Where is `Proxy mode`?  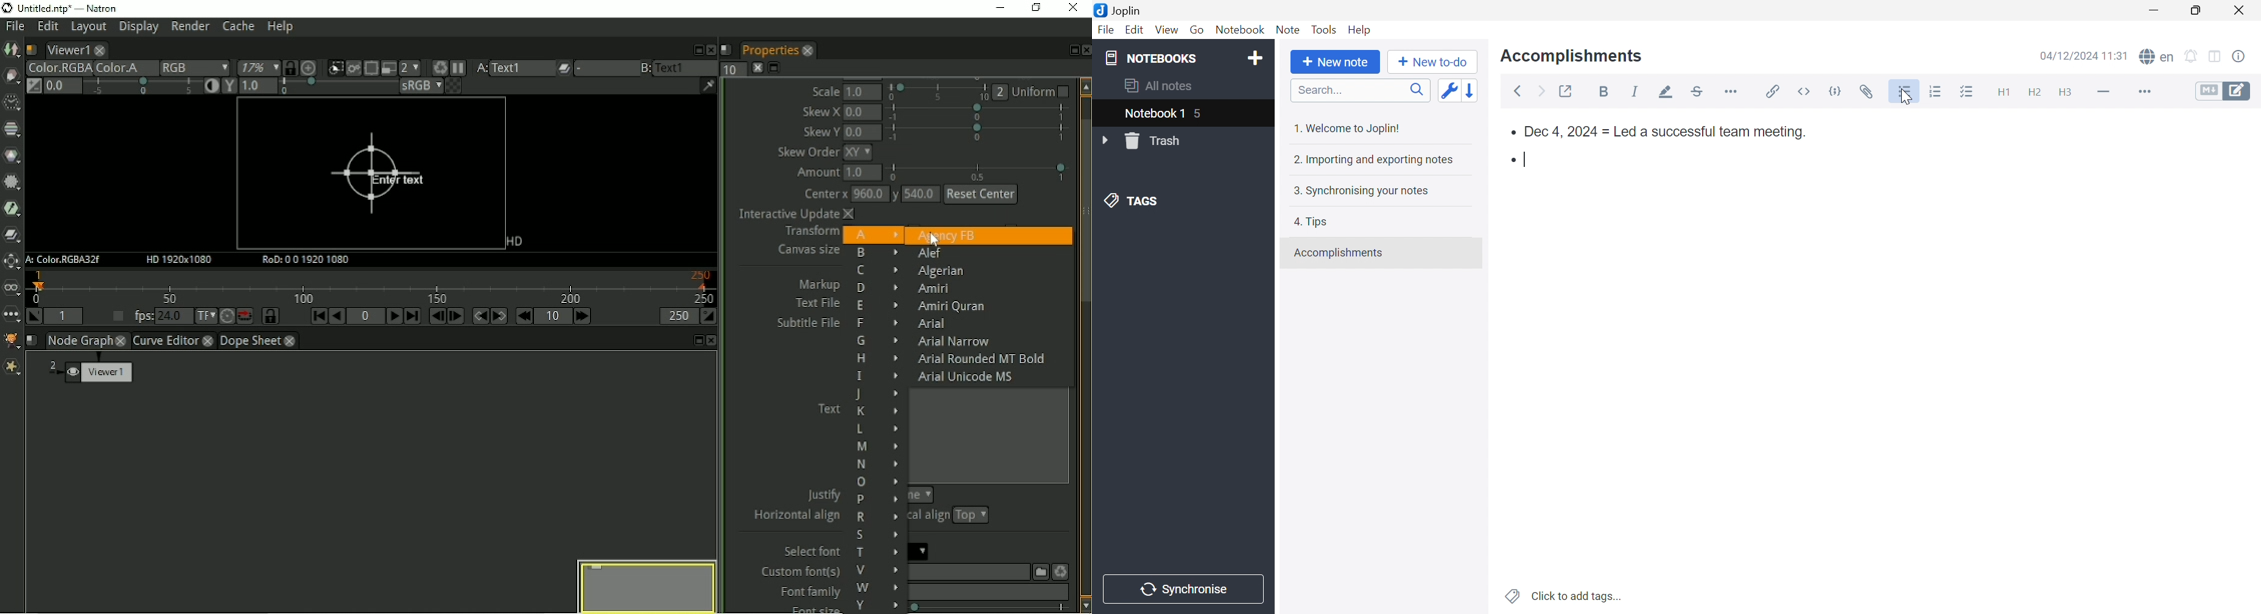 Proxy mode is located at coordinates (410, 68).